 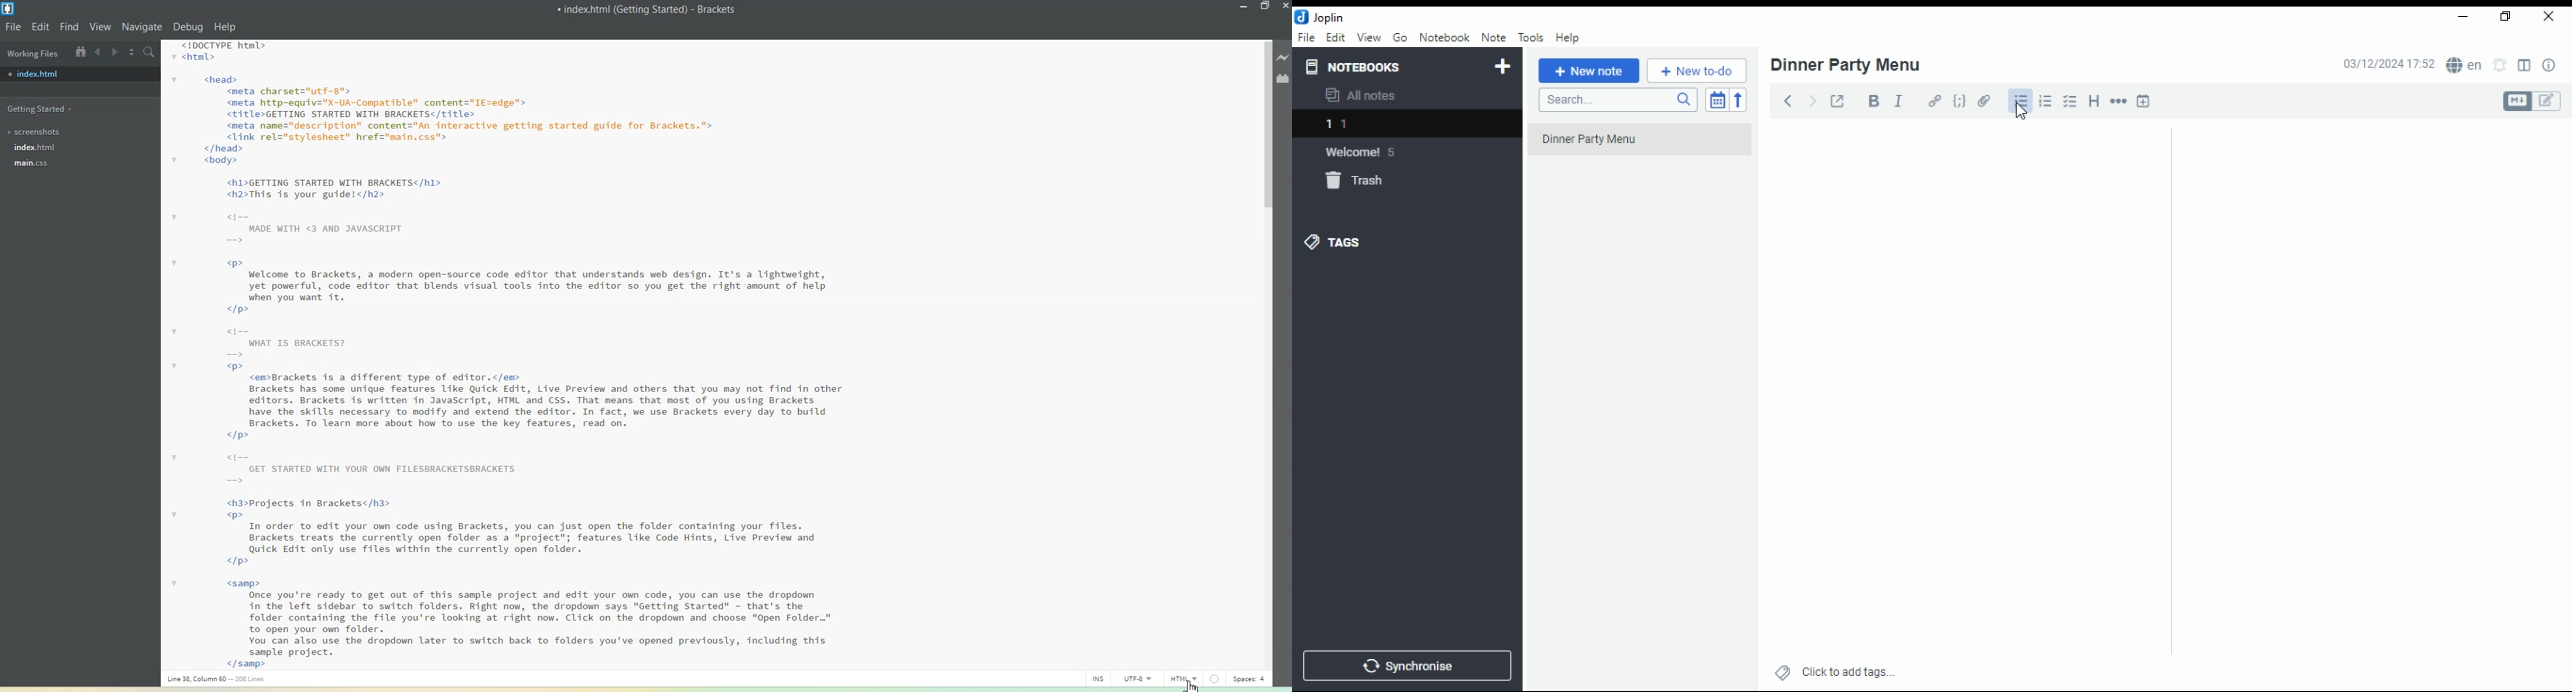 What do you see at coordinates (102, 26) in the screenshot?
I see `View` at bounding box center [102, 26].